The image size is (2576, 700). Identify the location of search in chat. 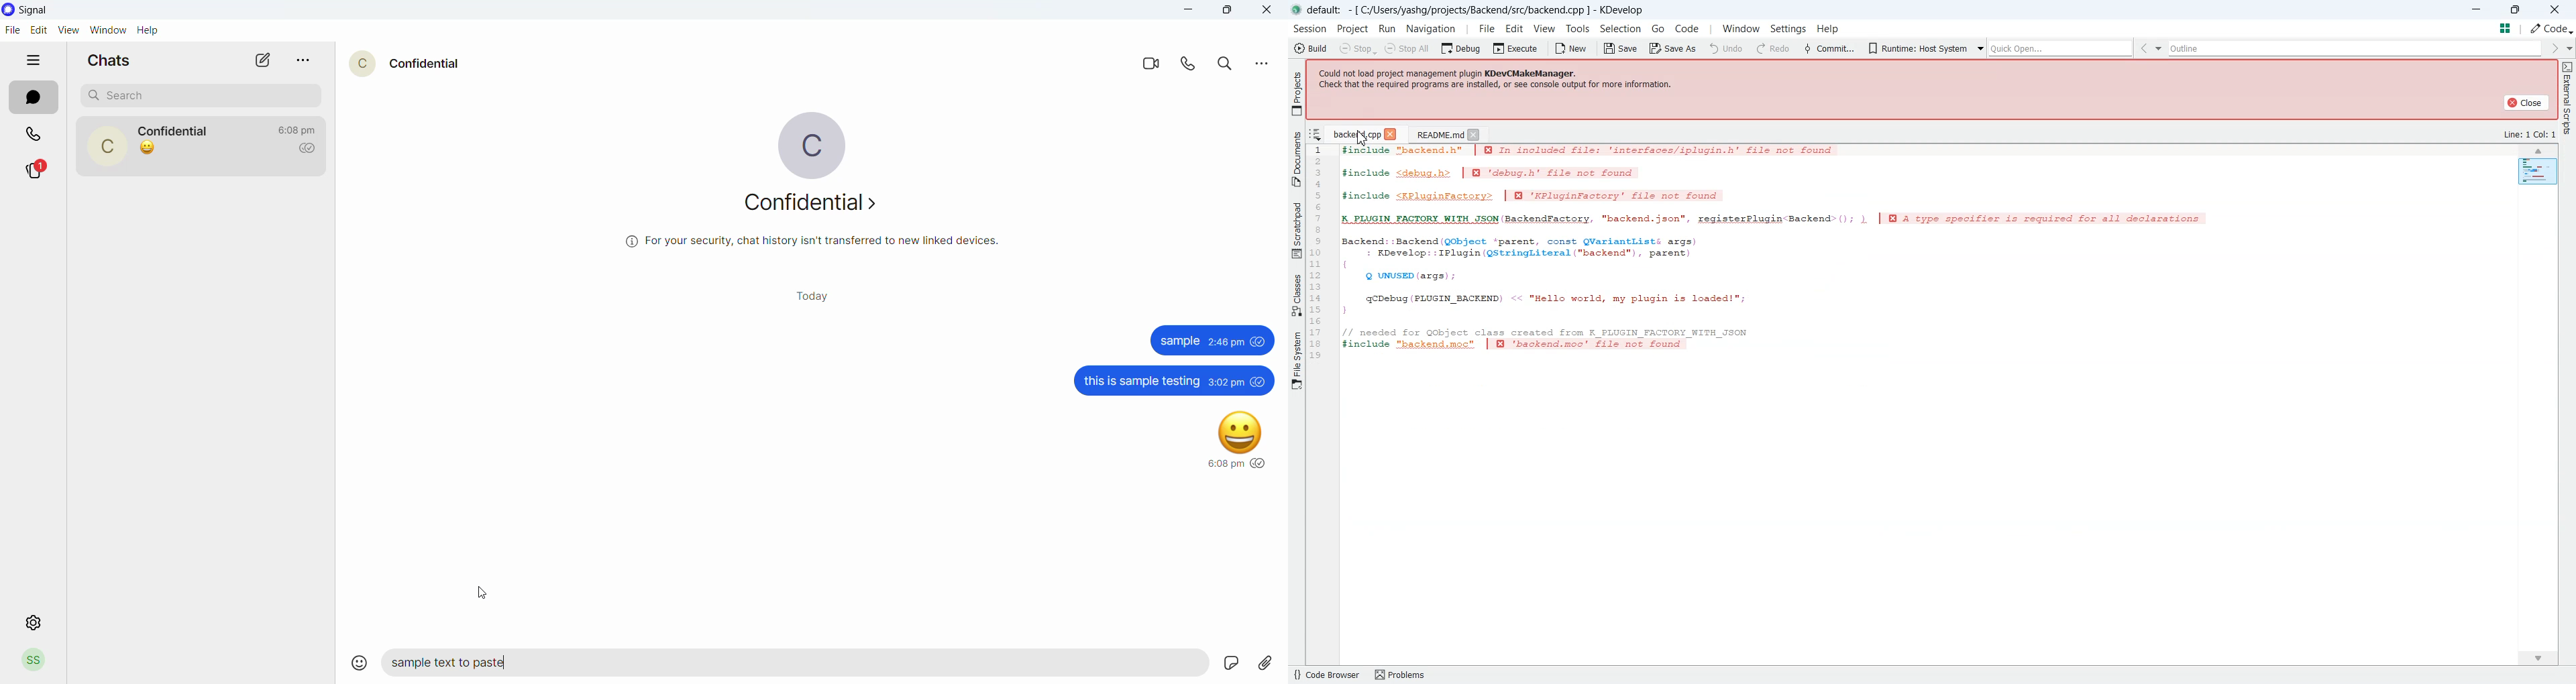
(1228, 66).